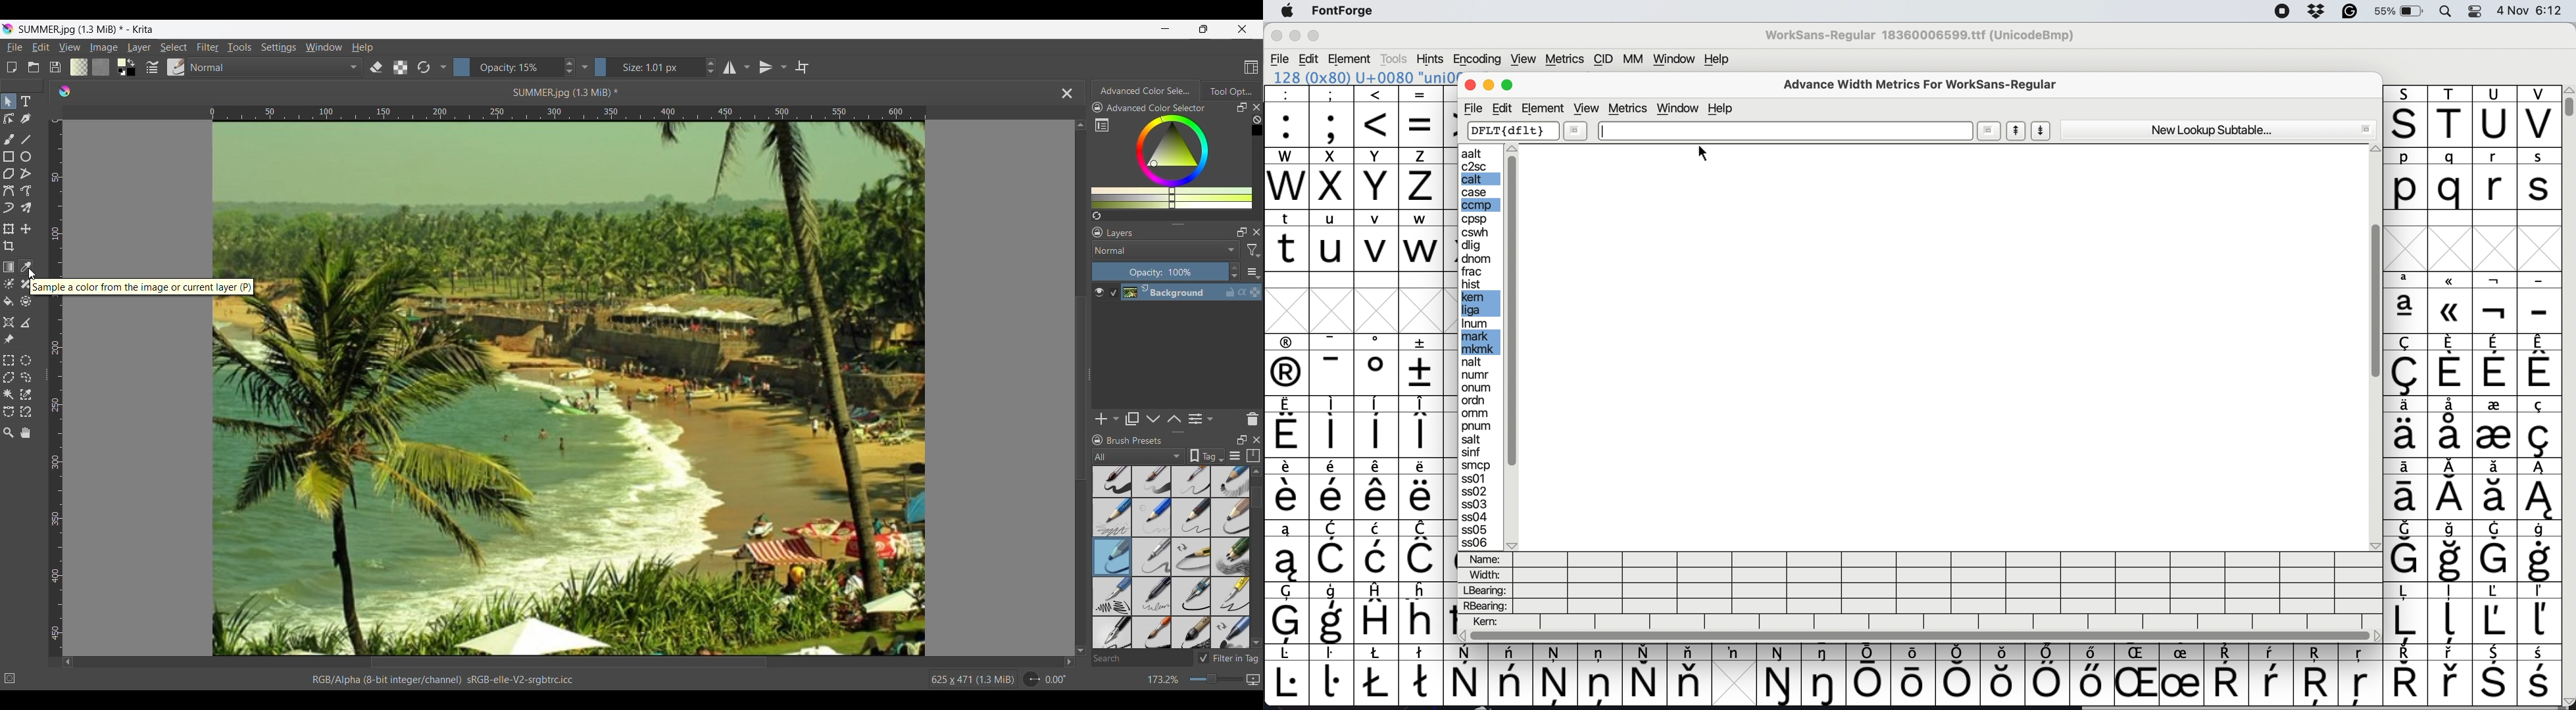 The width and height of the screenshot is (2576, 728). Describe the element at coordinates (362, 47) in the screenshot. I see `Help menu` at that location.